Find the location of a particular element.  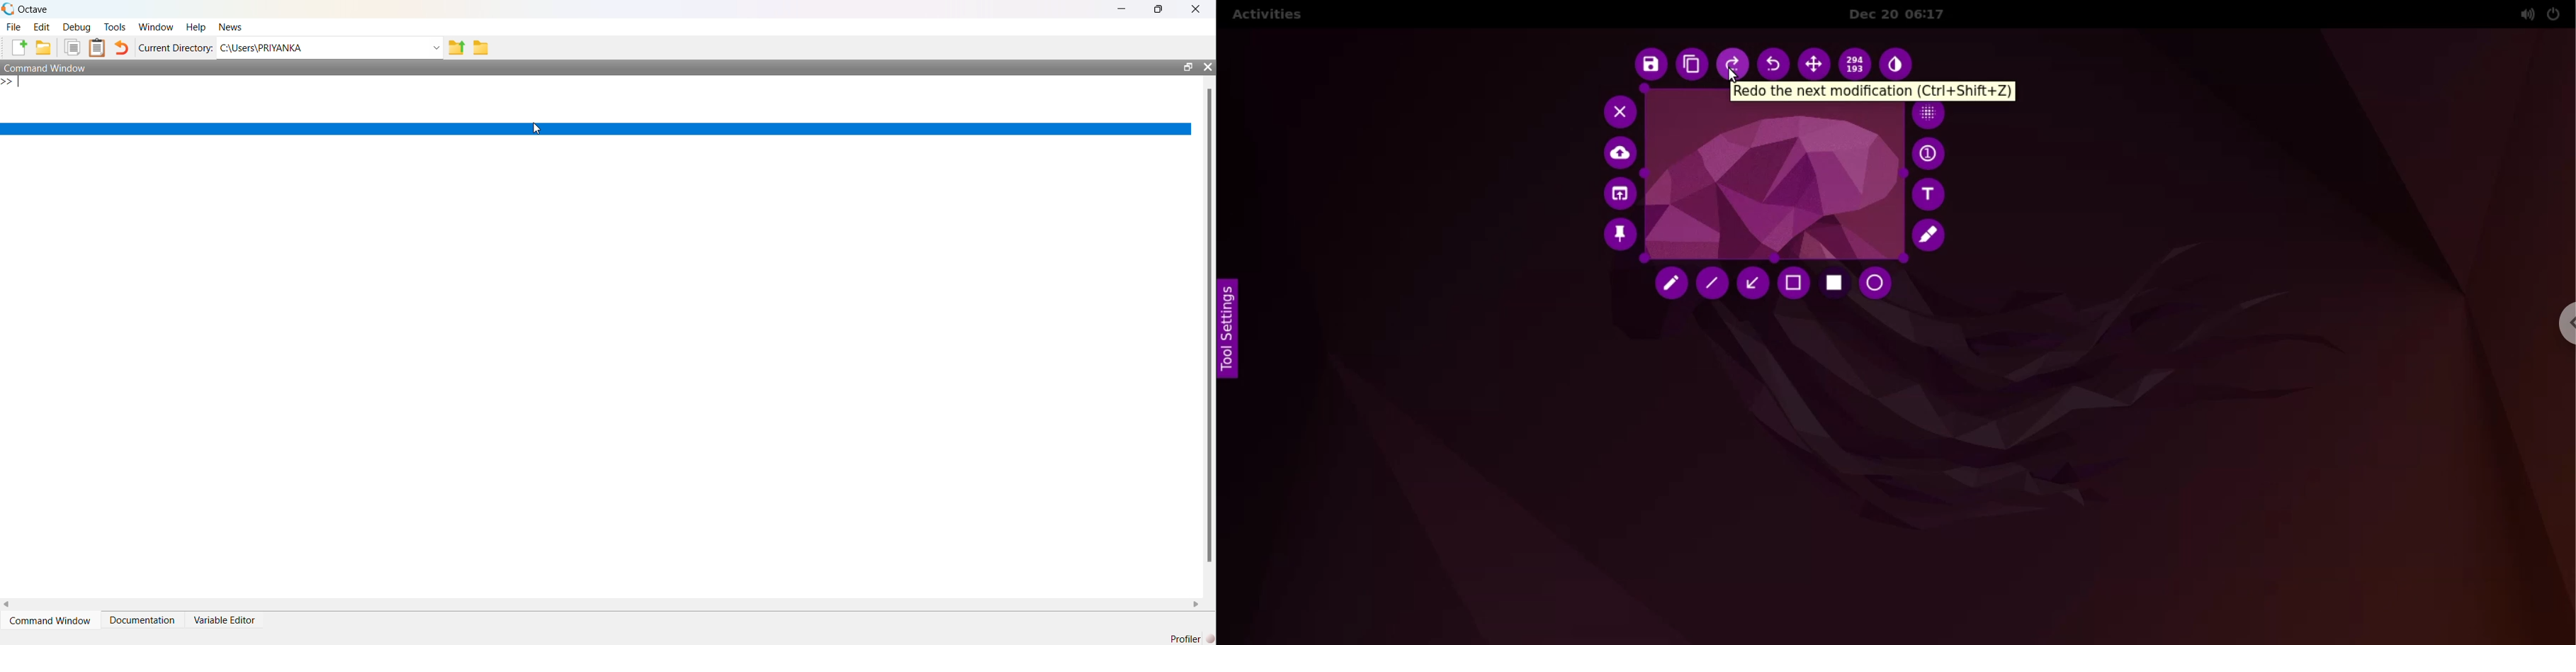

upload is located at coordinates (1622, 154).